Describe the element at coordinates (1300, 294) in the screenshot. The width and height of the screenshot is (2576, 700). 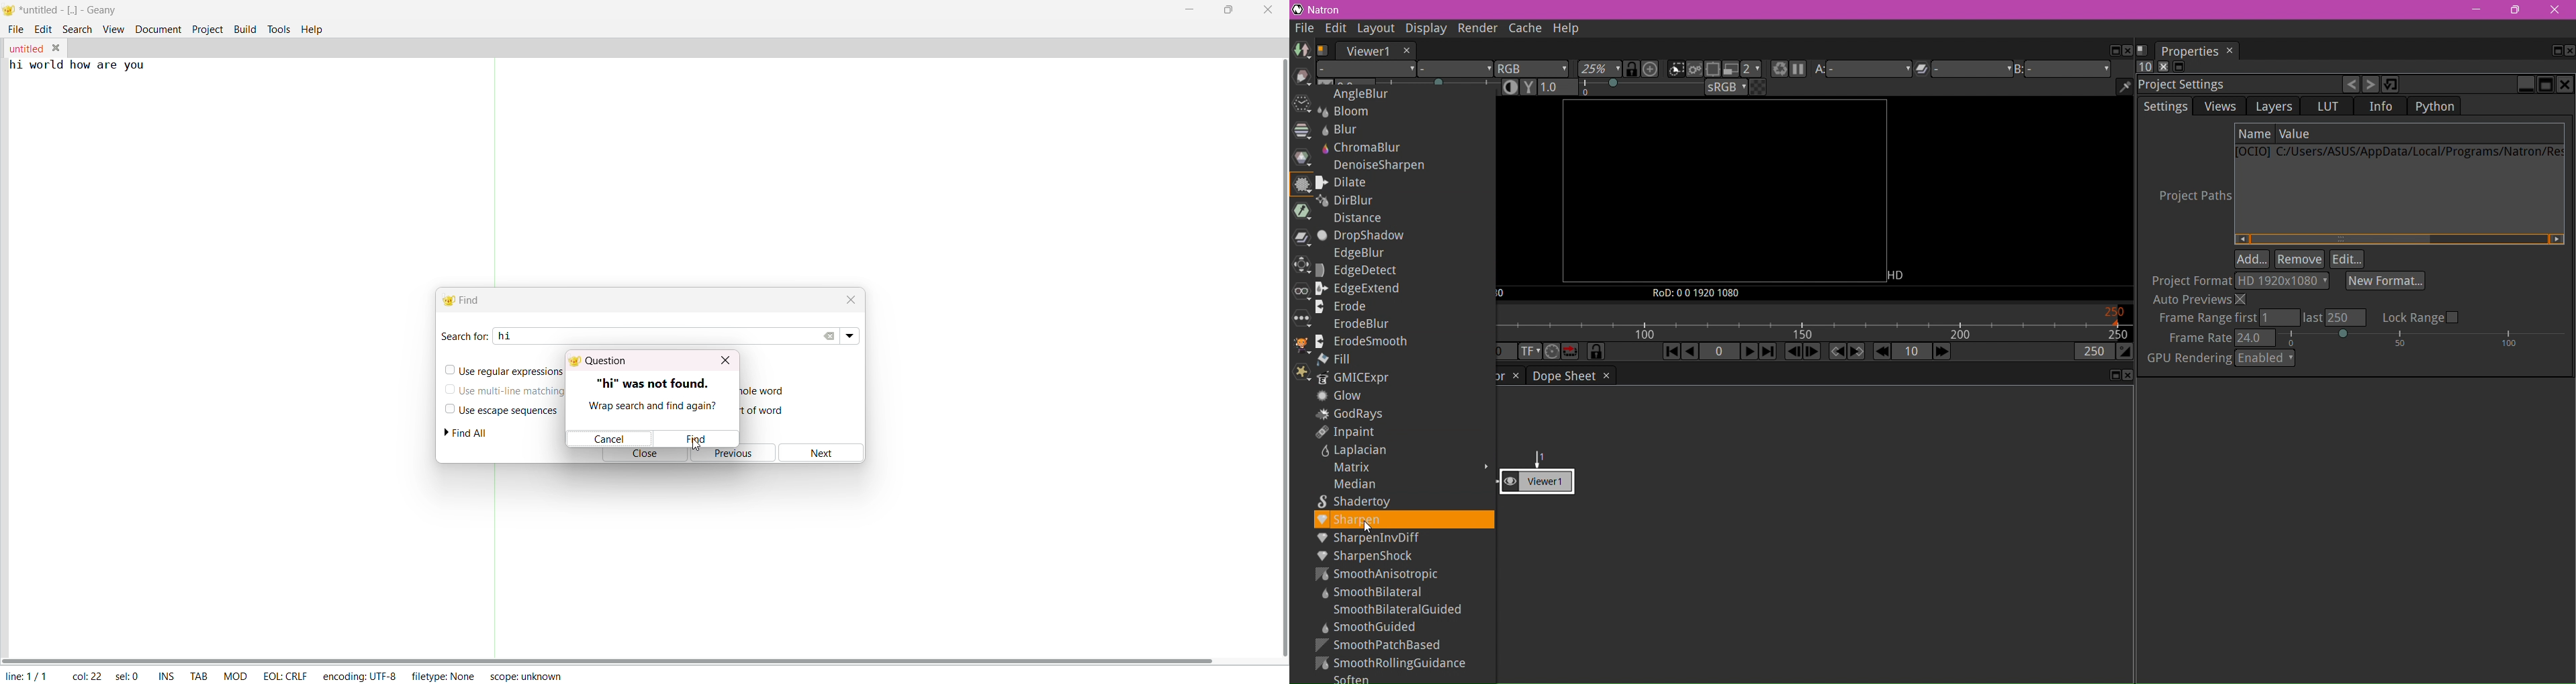
I see `View` at that location.